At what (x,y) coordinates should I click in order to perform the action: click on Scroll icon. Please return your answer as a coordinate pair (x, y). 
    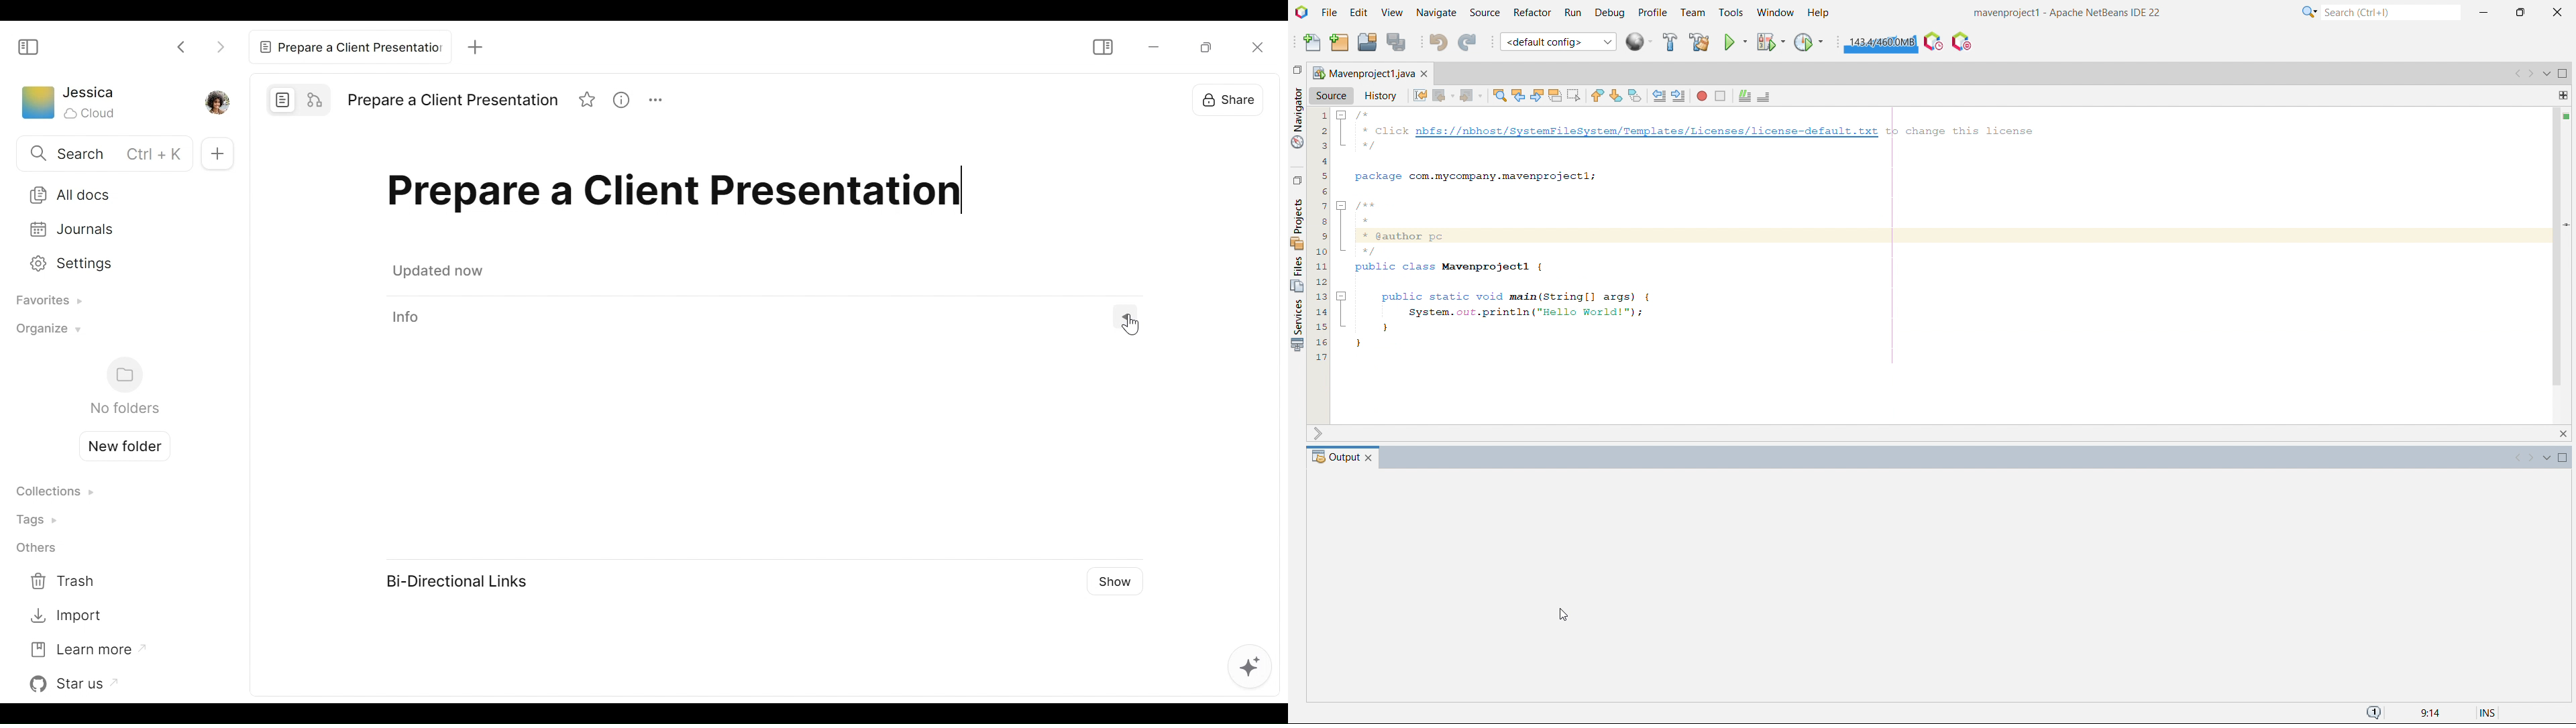
    Looking at the image, I should click on (1323, 432).